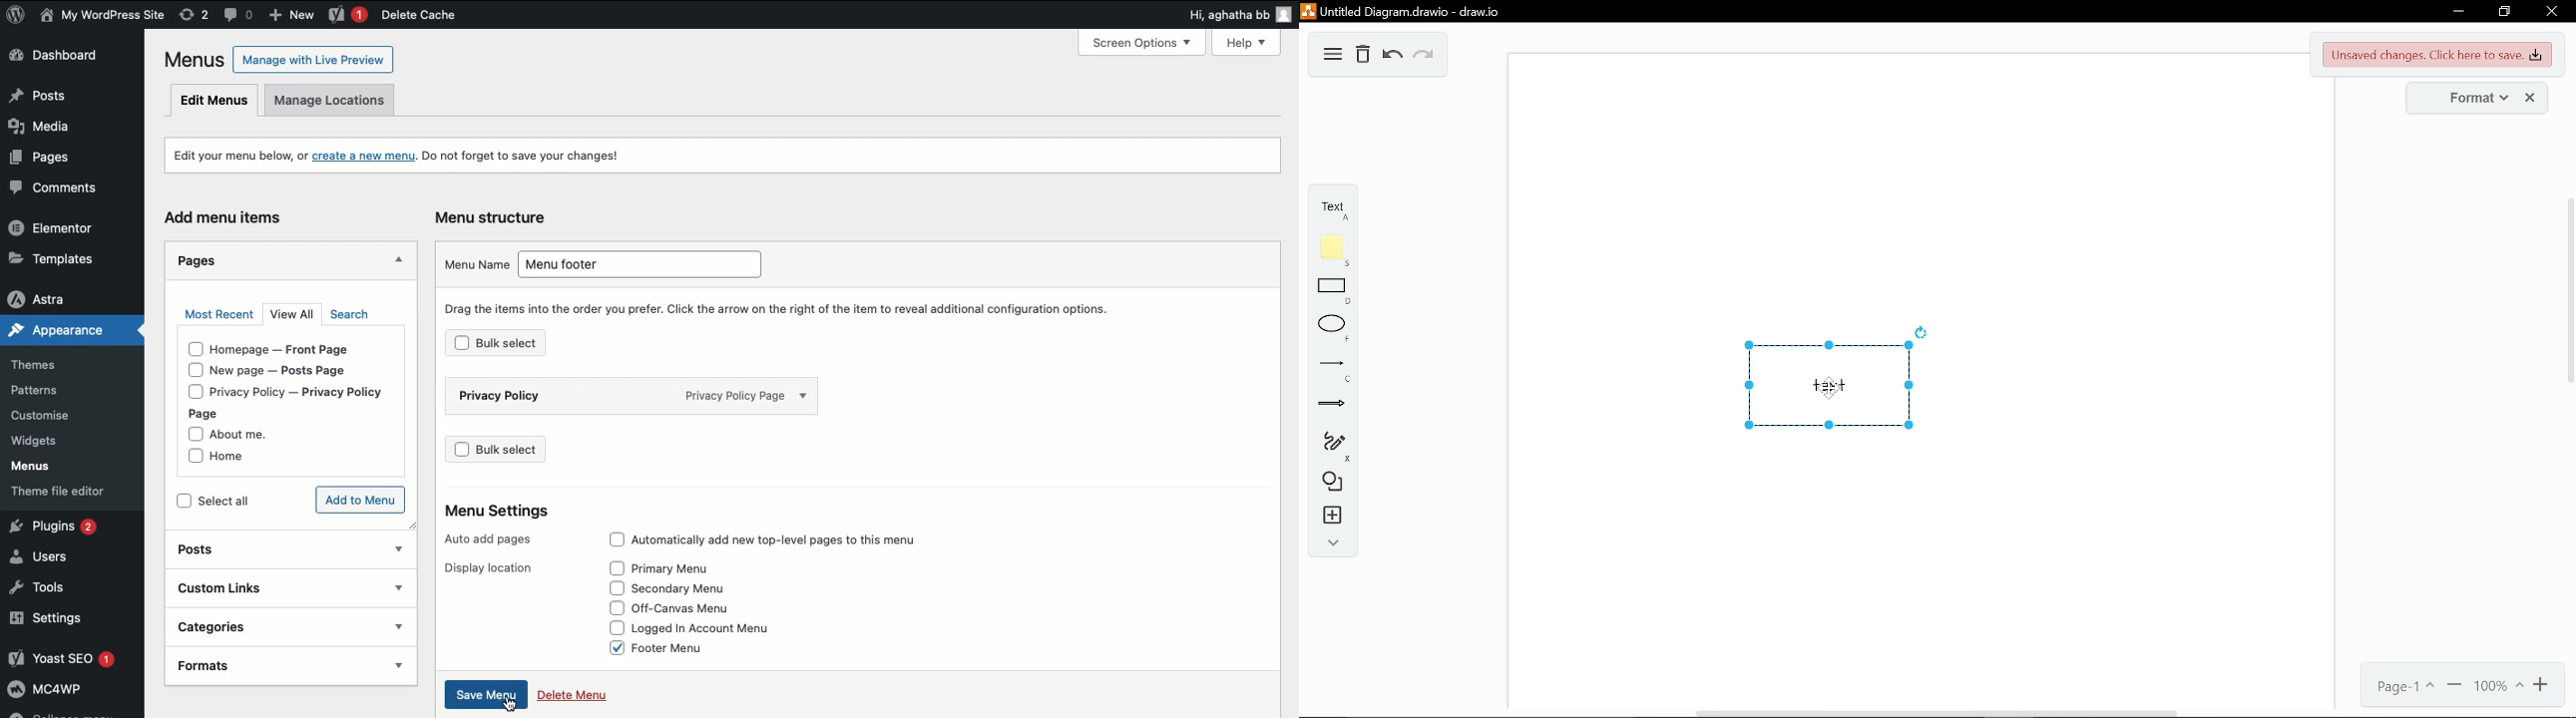  Describe the element at coordinates (365, 157) in the screenshot. I see `create a new menu.` at that location.